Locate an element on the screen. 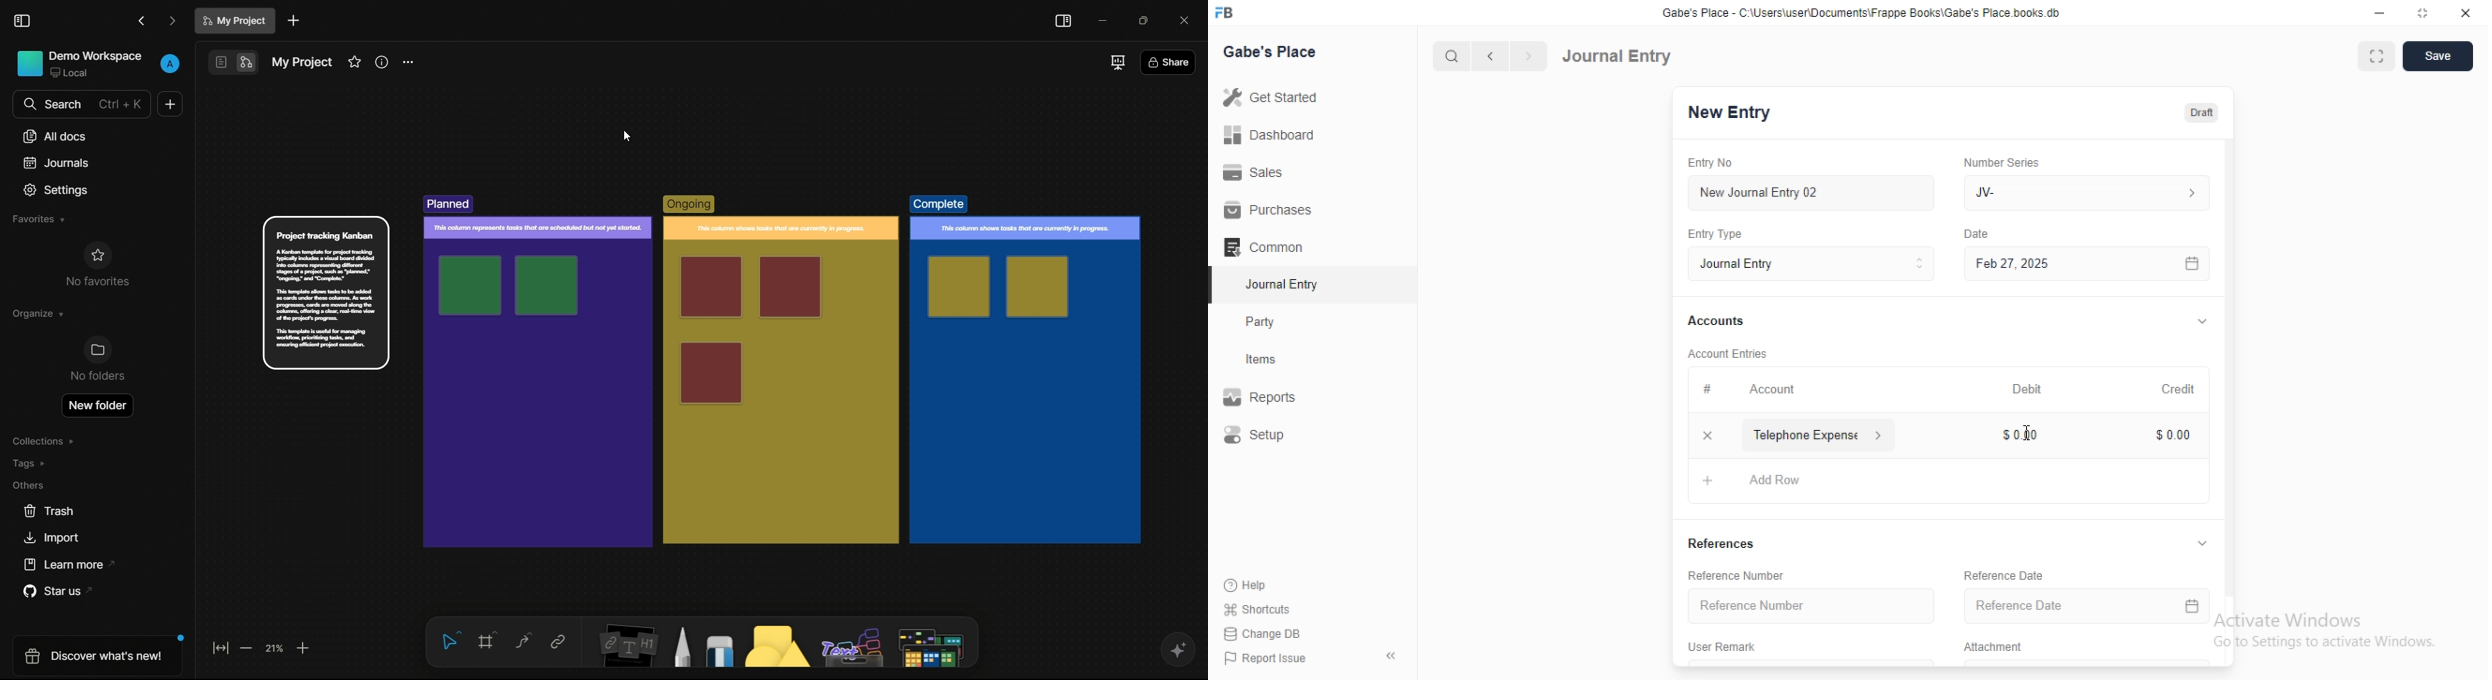 This screenshot has height=700, width=2492. New entry is located at coordinates (1735, 114).